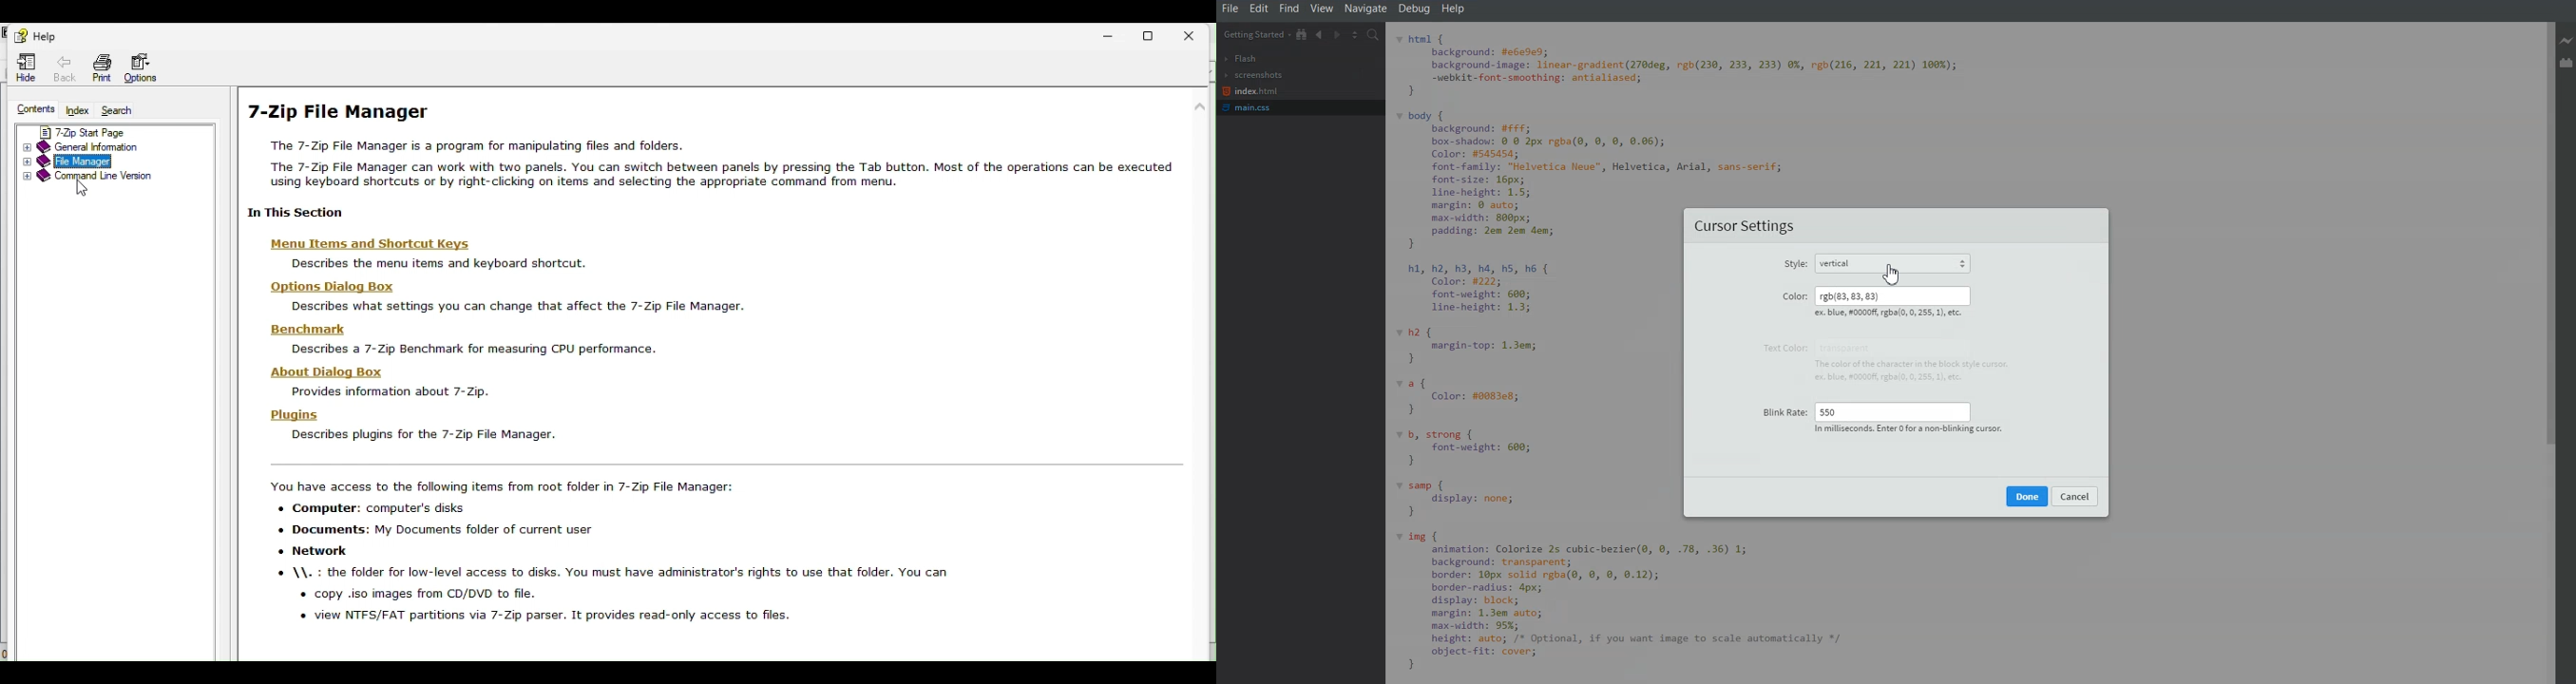 This screenshot has width=2576, height=700. Describe the element at coordinates (77, 111) in the screenshot. I see `Index` at that location.